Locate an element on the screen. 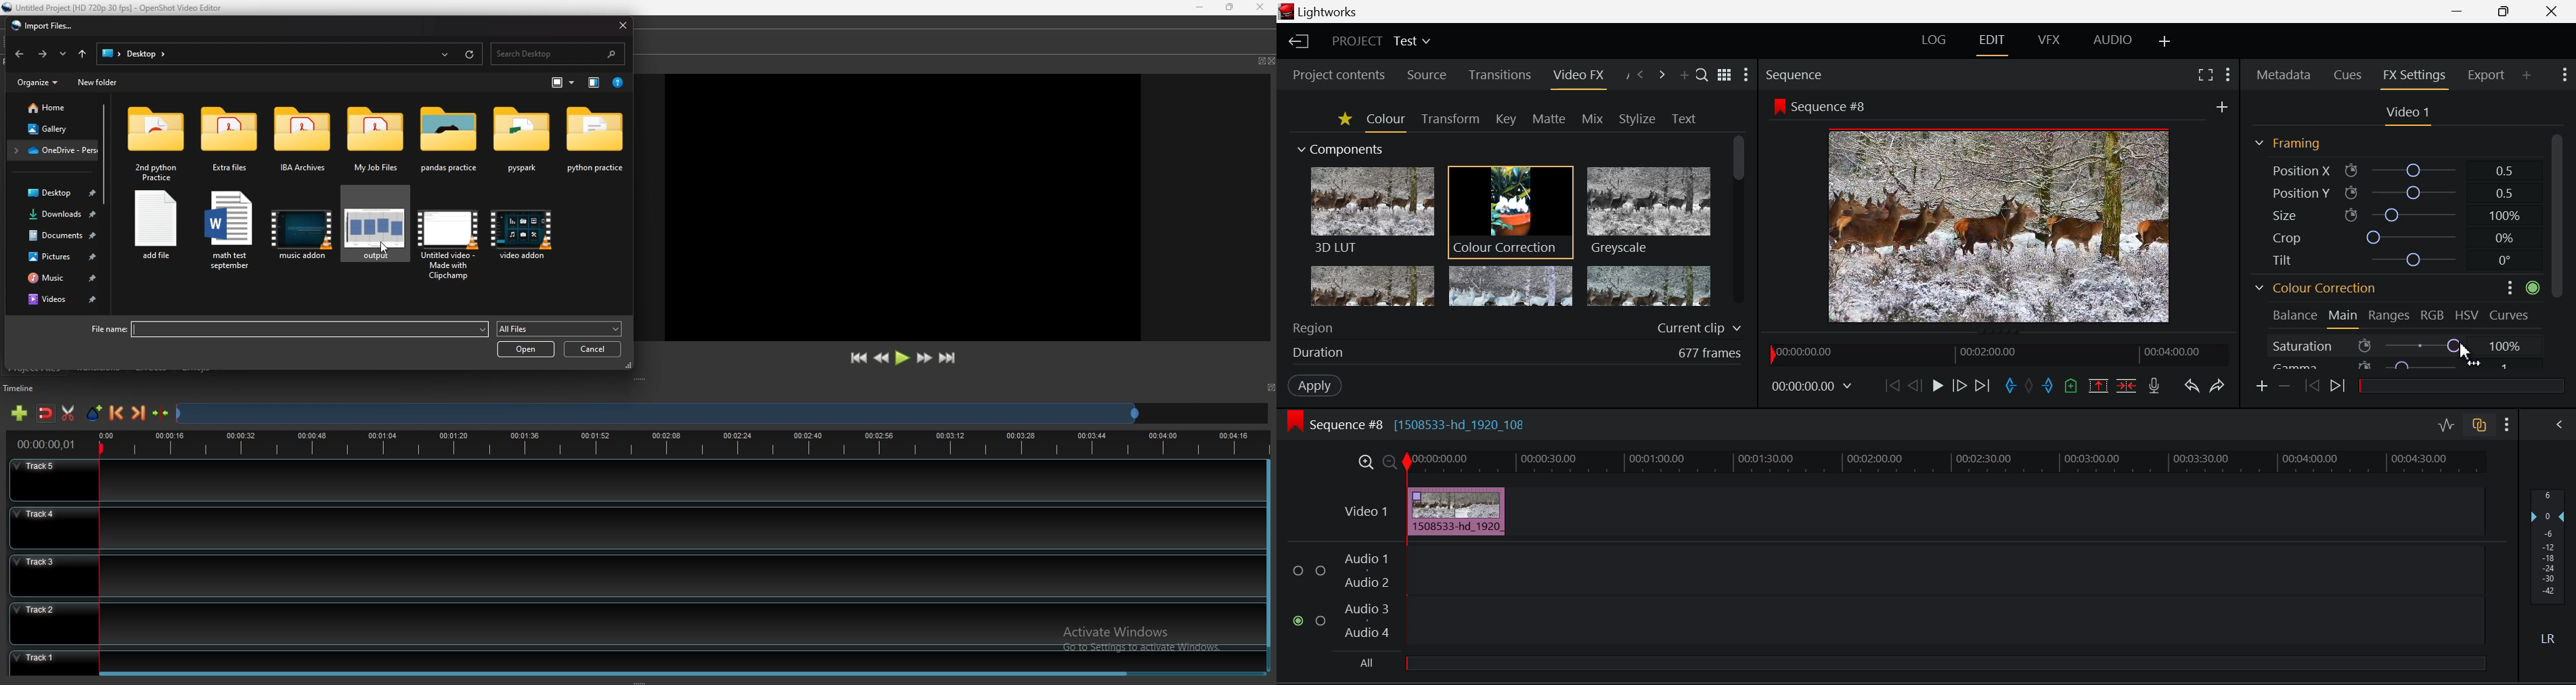  music is located at coordinates (57, 278).